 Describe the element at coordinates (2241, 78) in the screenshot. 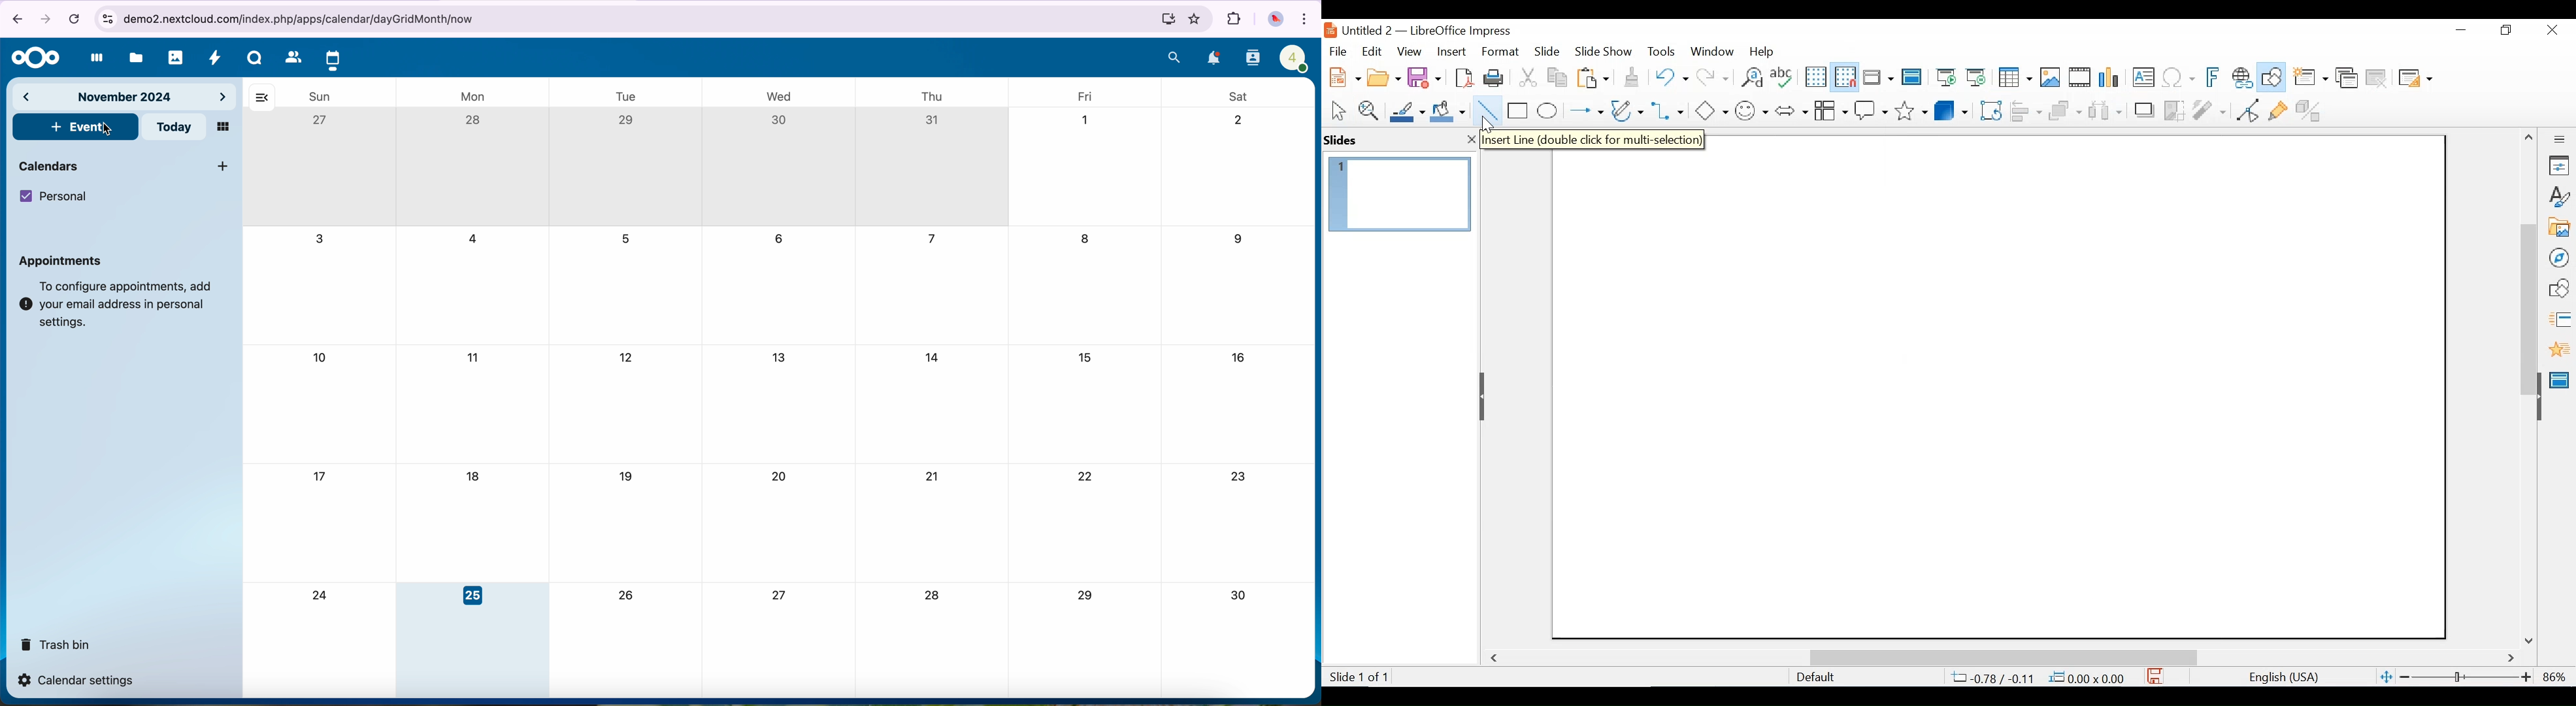

I see `Insert Hyperlink` at that location.